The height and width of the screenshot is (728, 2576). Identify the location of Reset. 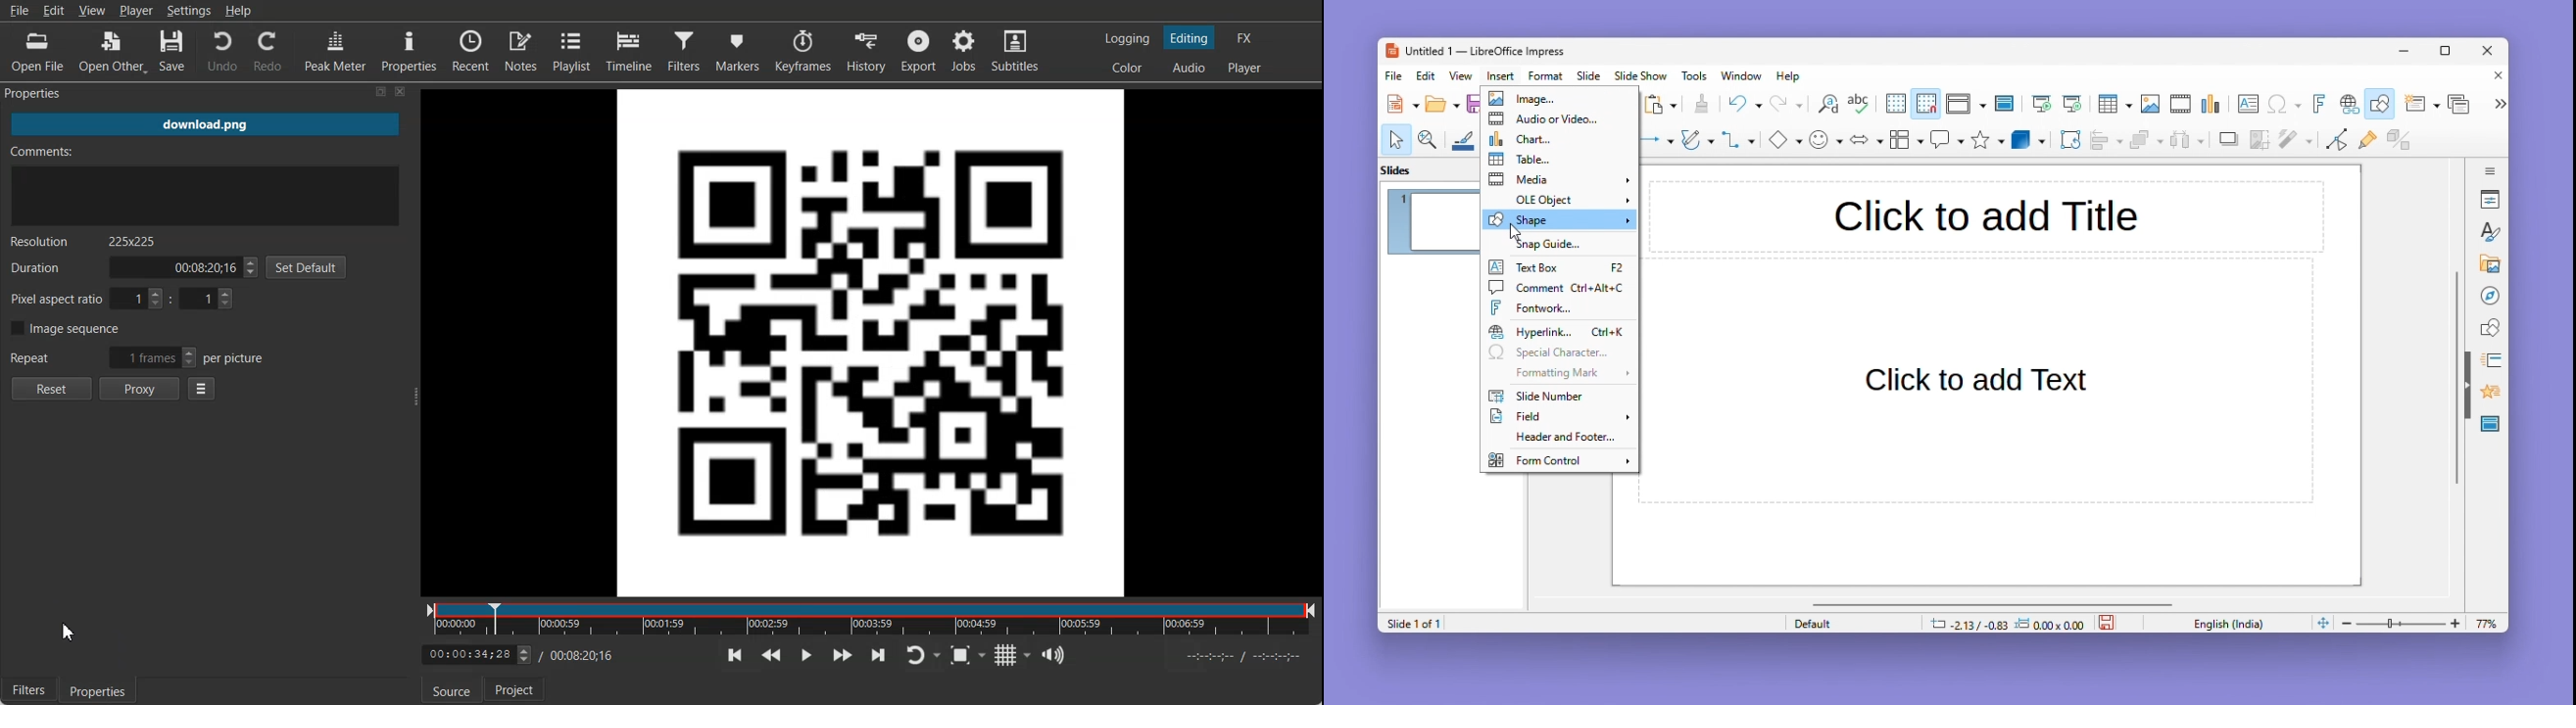
(51, 389).